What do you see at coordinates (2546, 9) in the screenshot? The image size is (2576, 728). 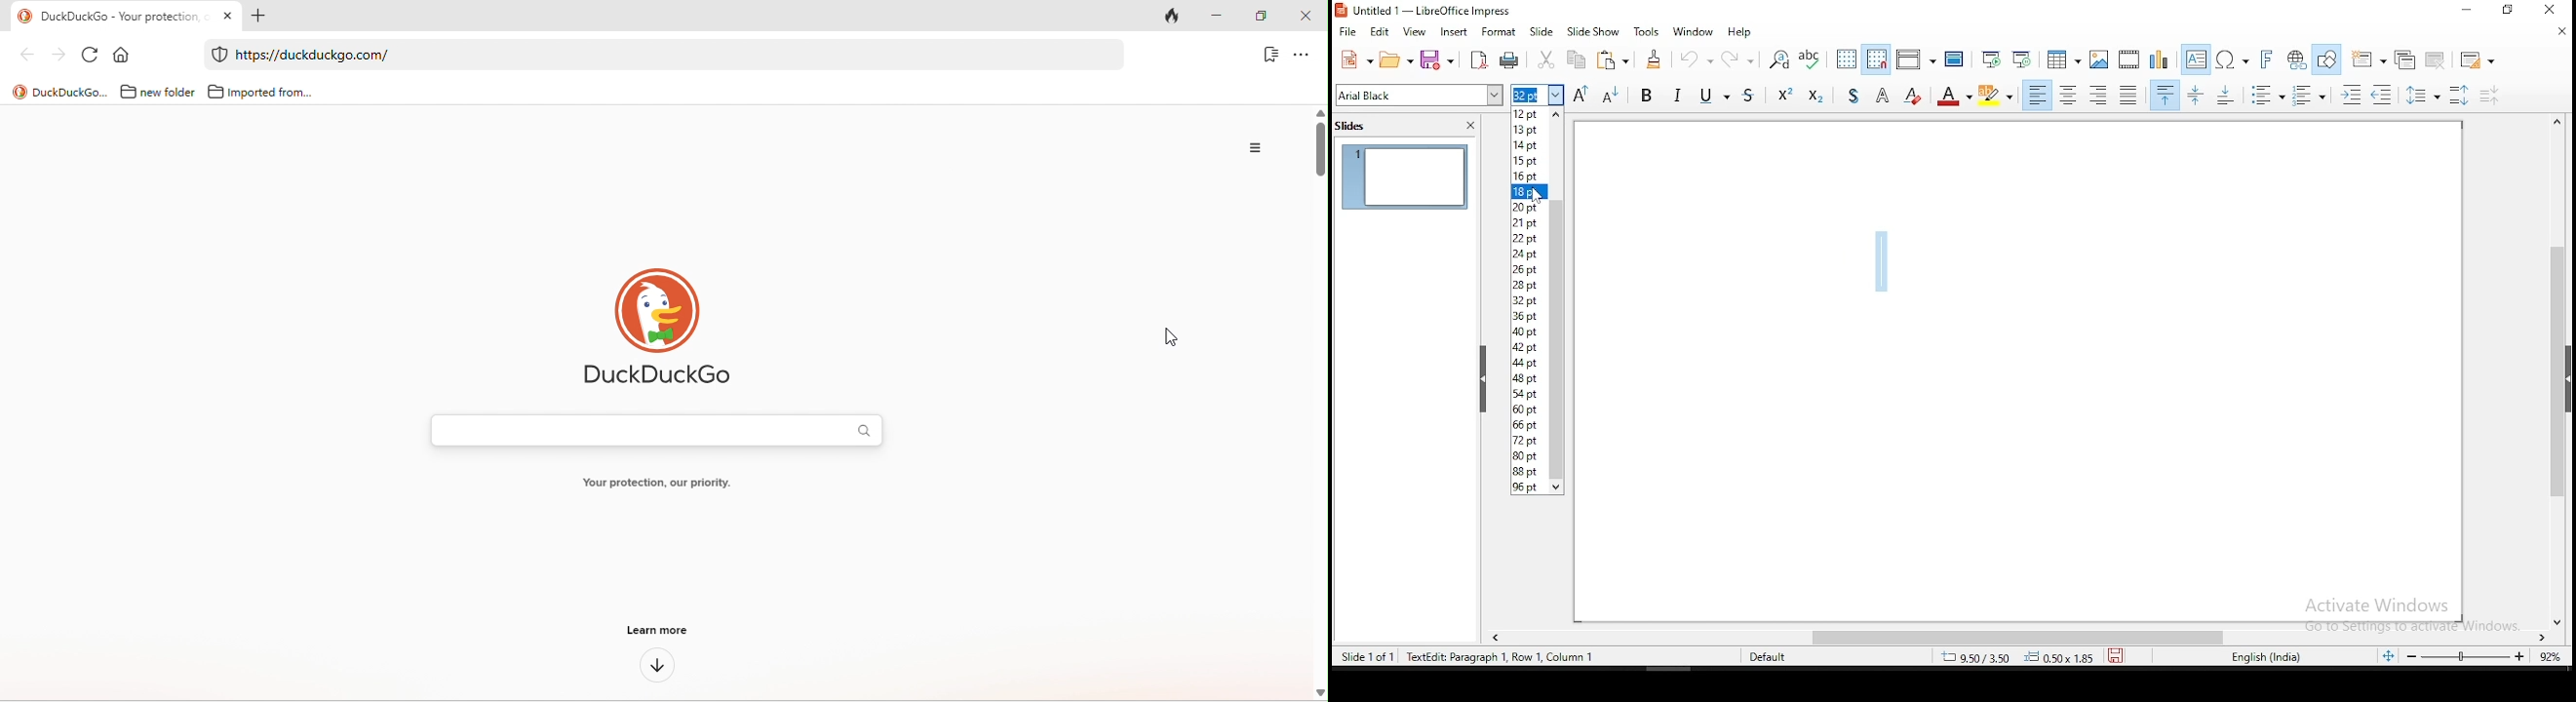 I see `close window` at bounding box center [2546, 9].